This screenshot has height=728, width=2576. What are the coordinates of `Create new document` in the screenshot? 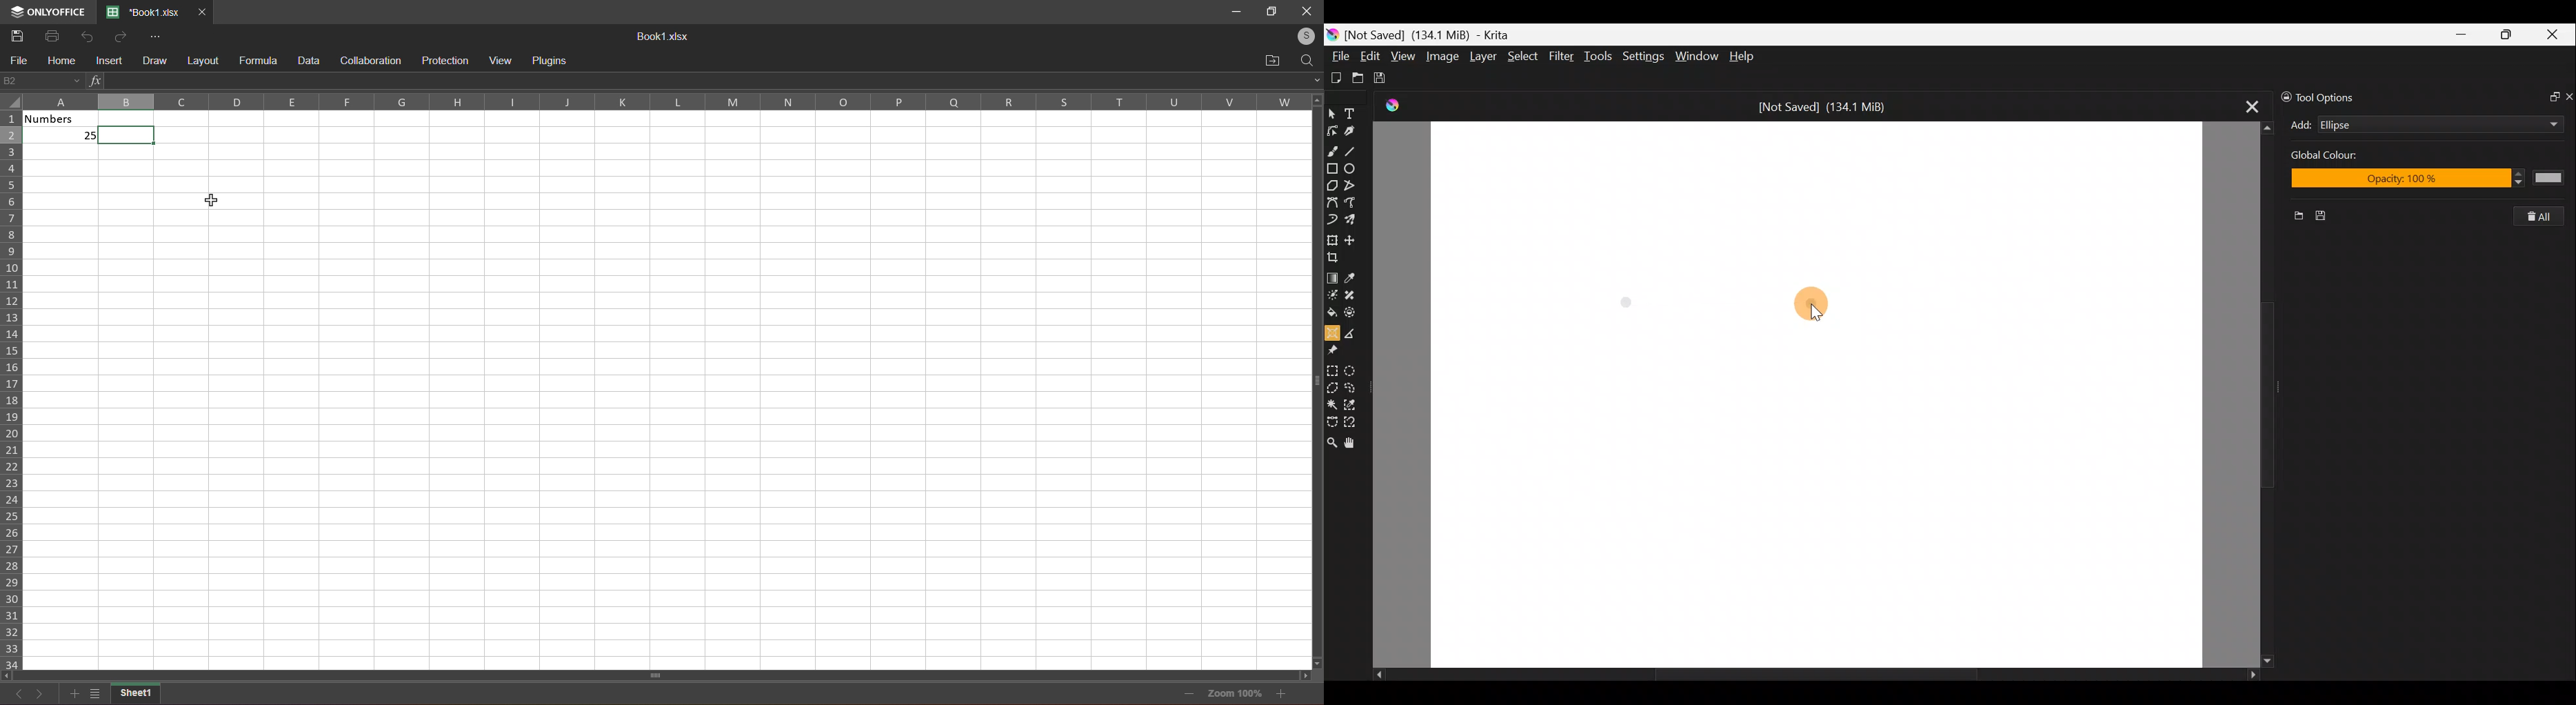 It's located at (1335, 76).